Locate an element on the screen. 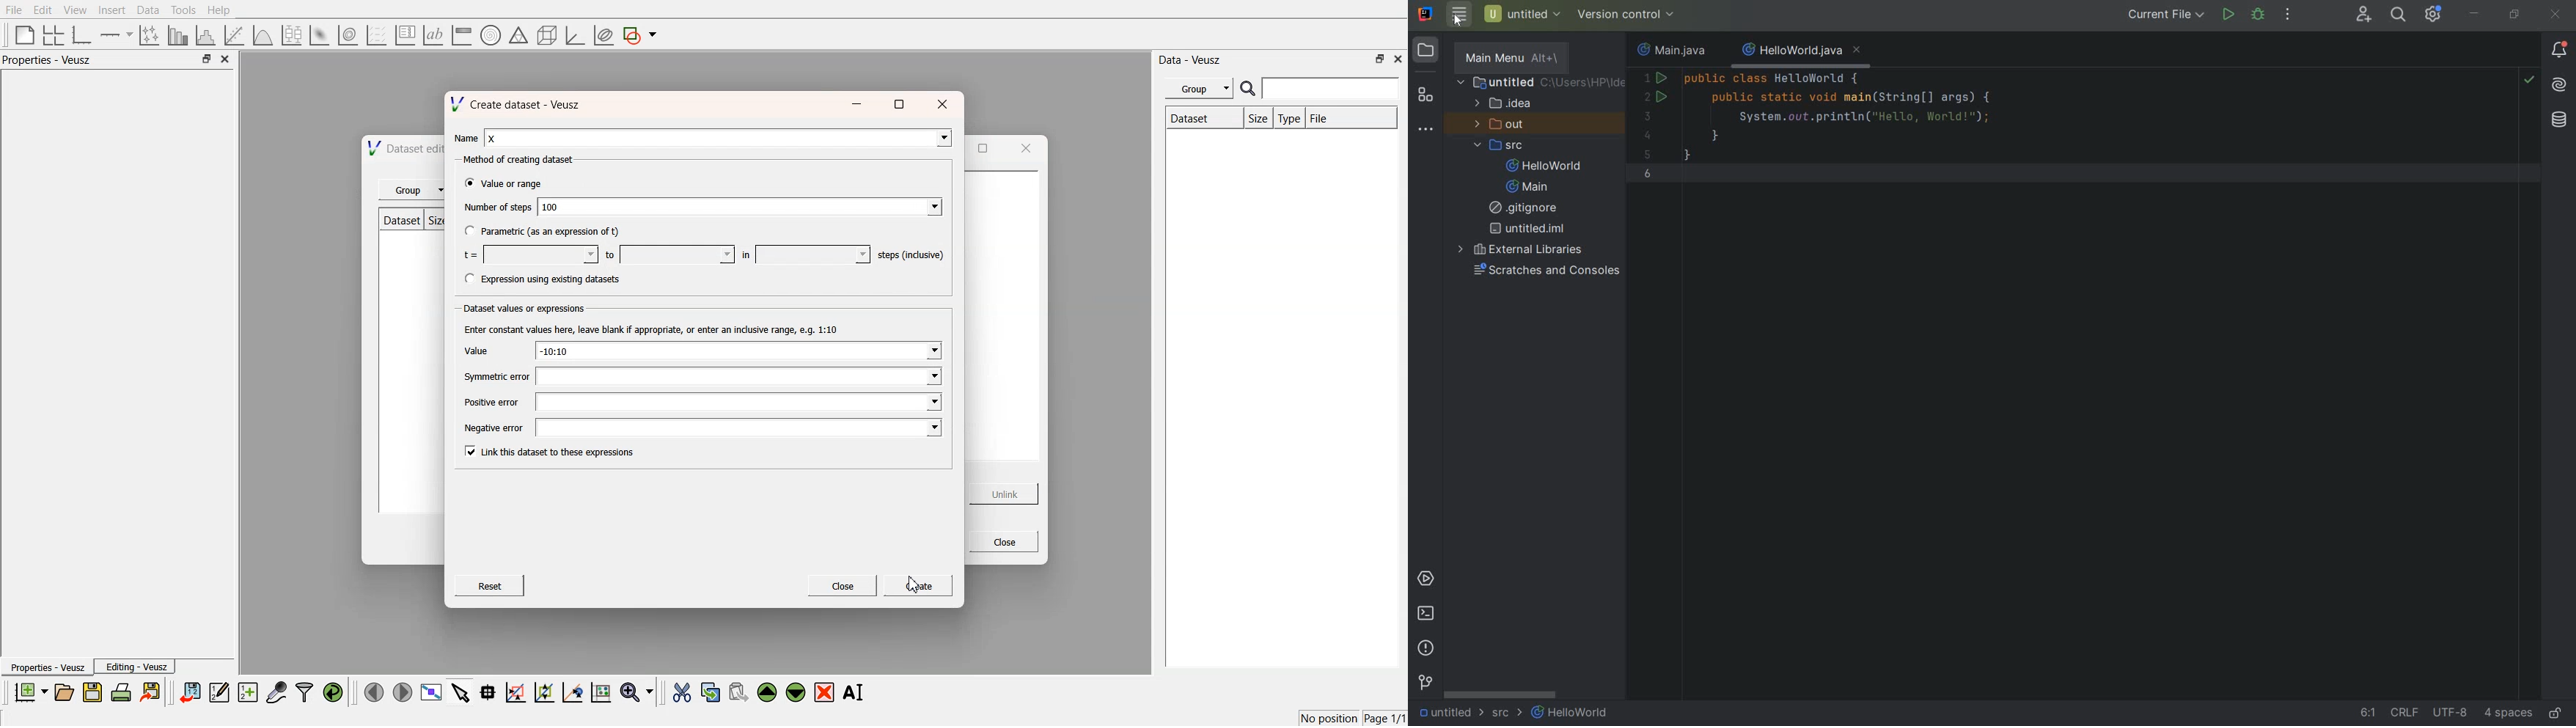 The height and width of the screenshot is (728, 2576). Positive error is located at coordinates (491, 403).